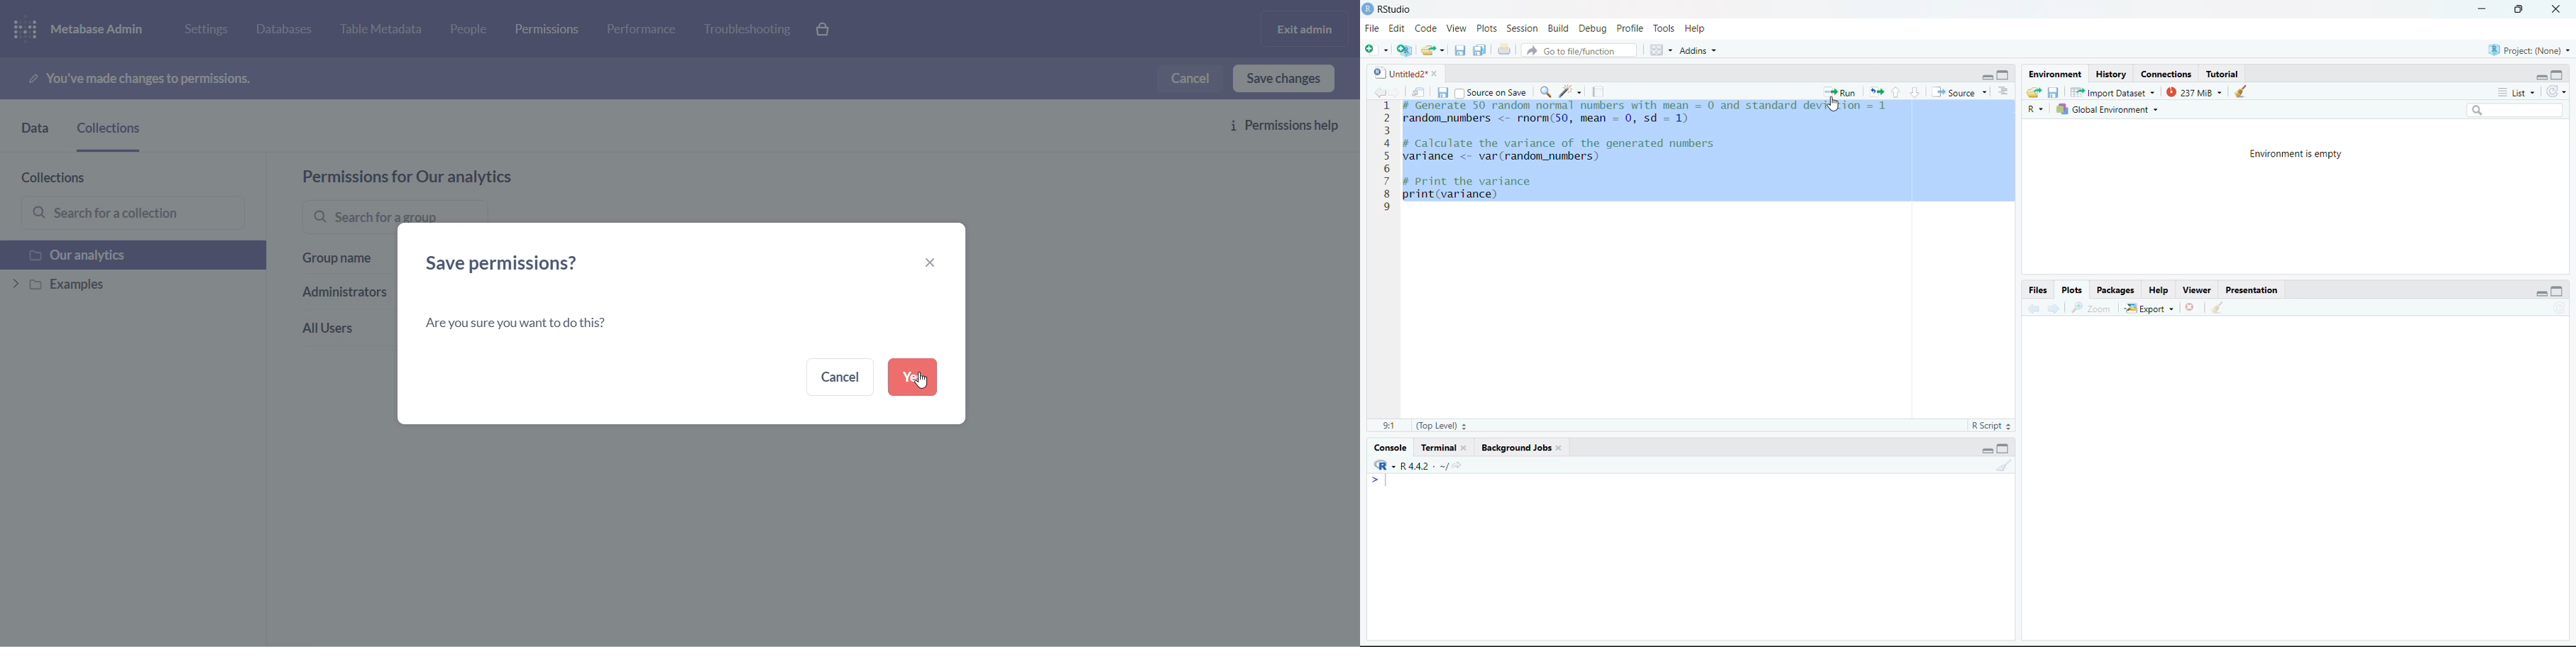 This screenshot has width=2576, height=672. I want to click on close, so click(1468, 448).